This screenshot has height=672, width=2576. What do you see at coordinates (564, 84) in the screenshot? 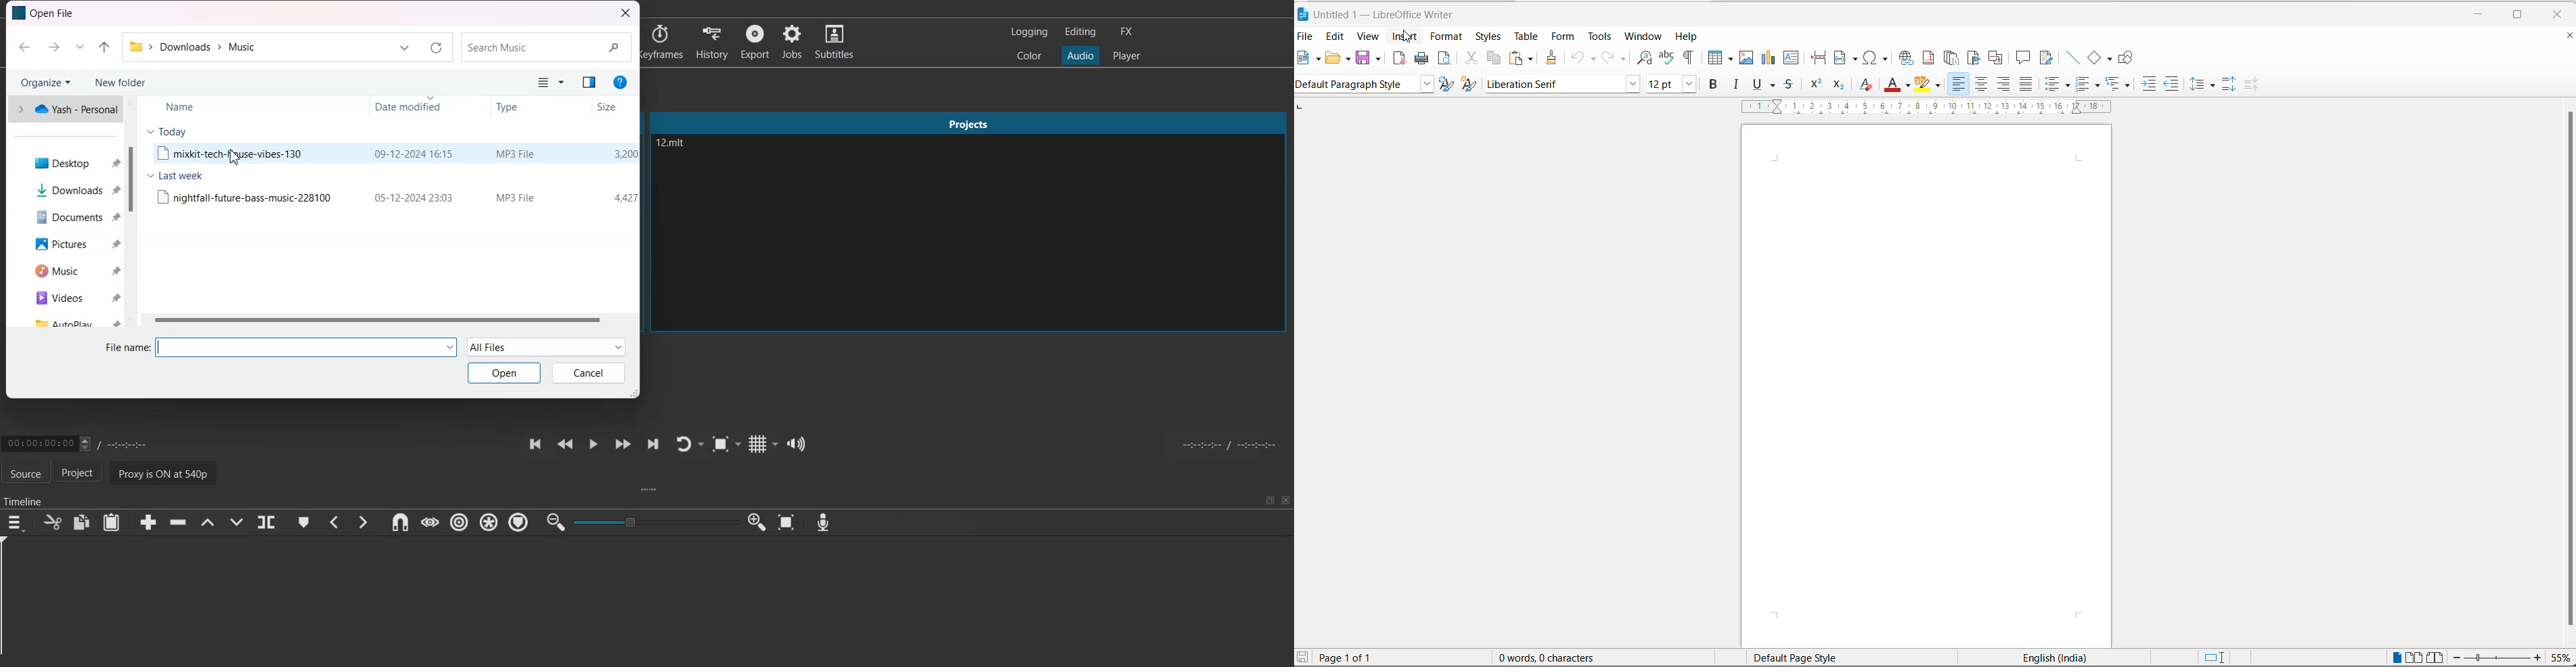
I see `` at bounding box center [564, 84].